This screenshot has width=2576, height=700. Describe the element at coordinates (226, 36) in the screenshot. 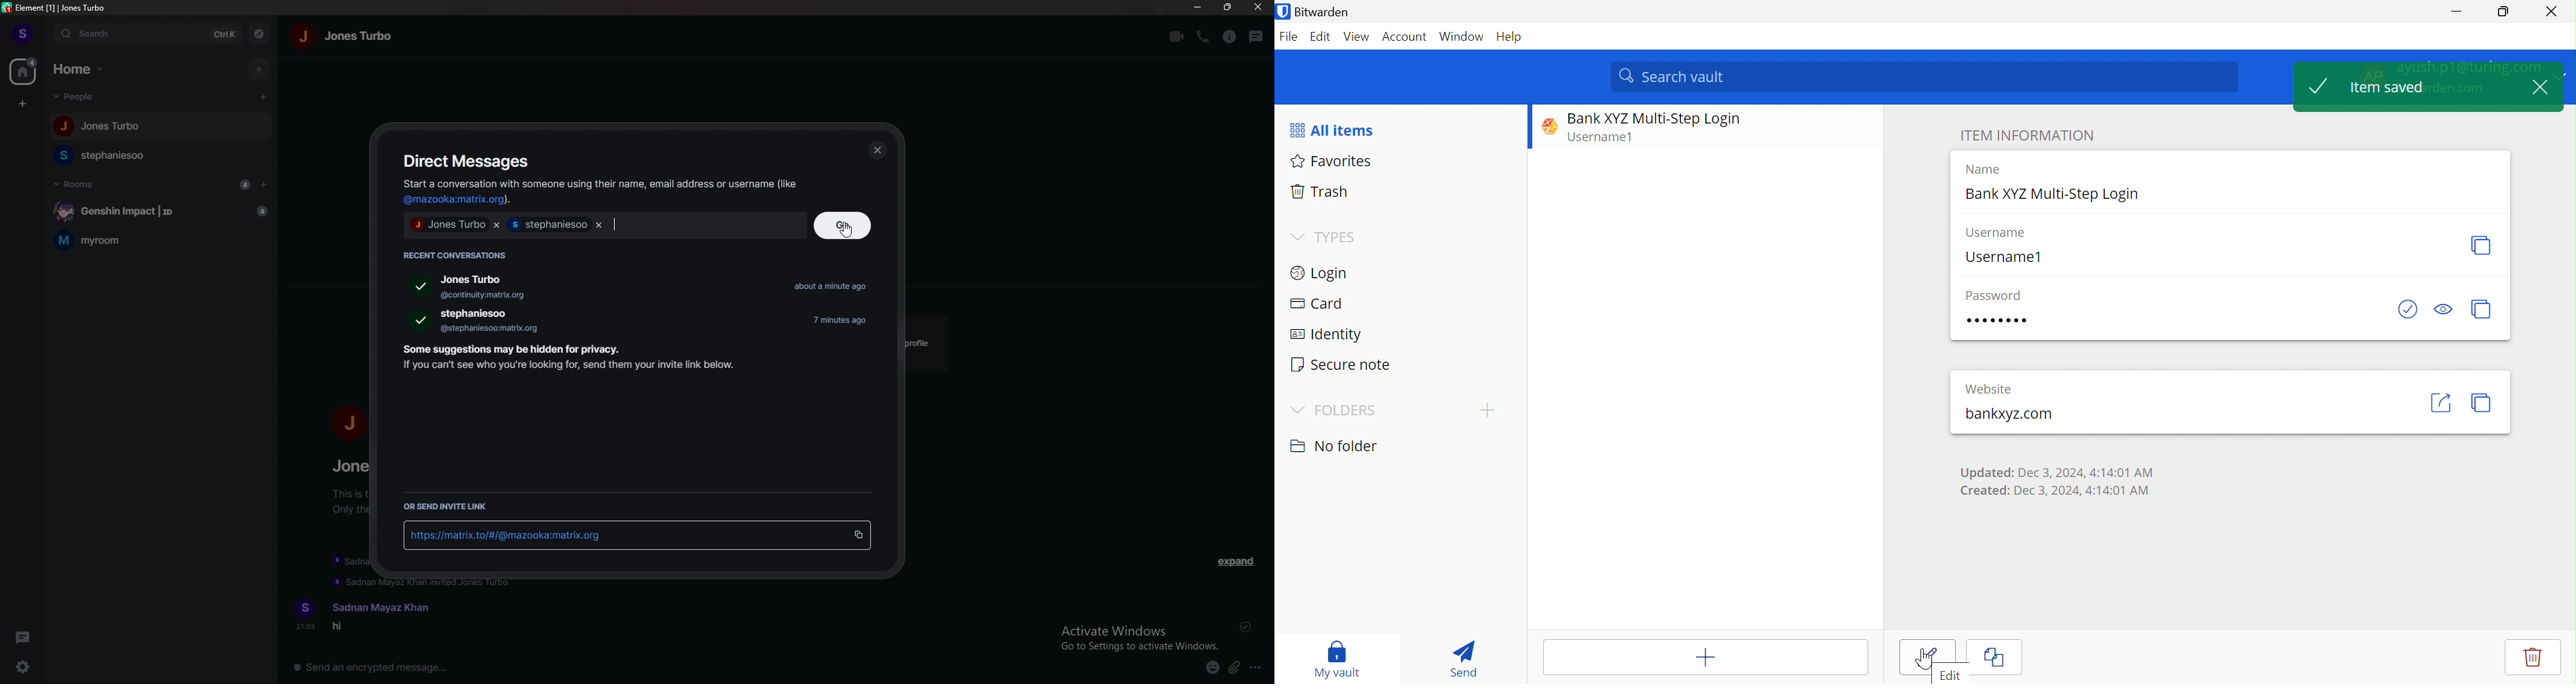

I see `ctrl k` at that location.